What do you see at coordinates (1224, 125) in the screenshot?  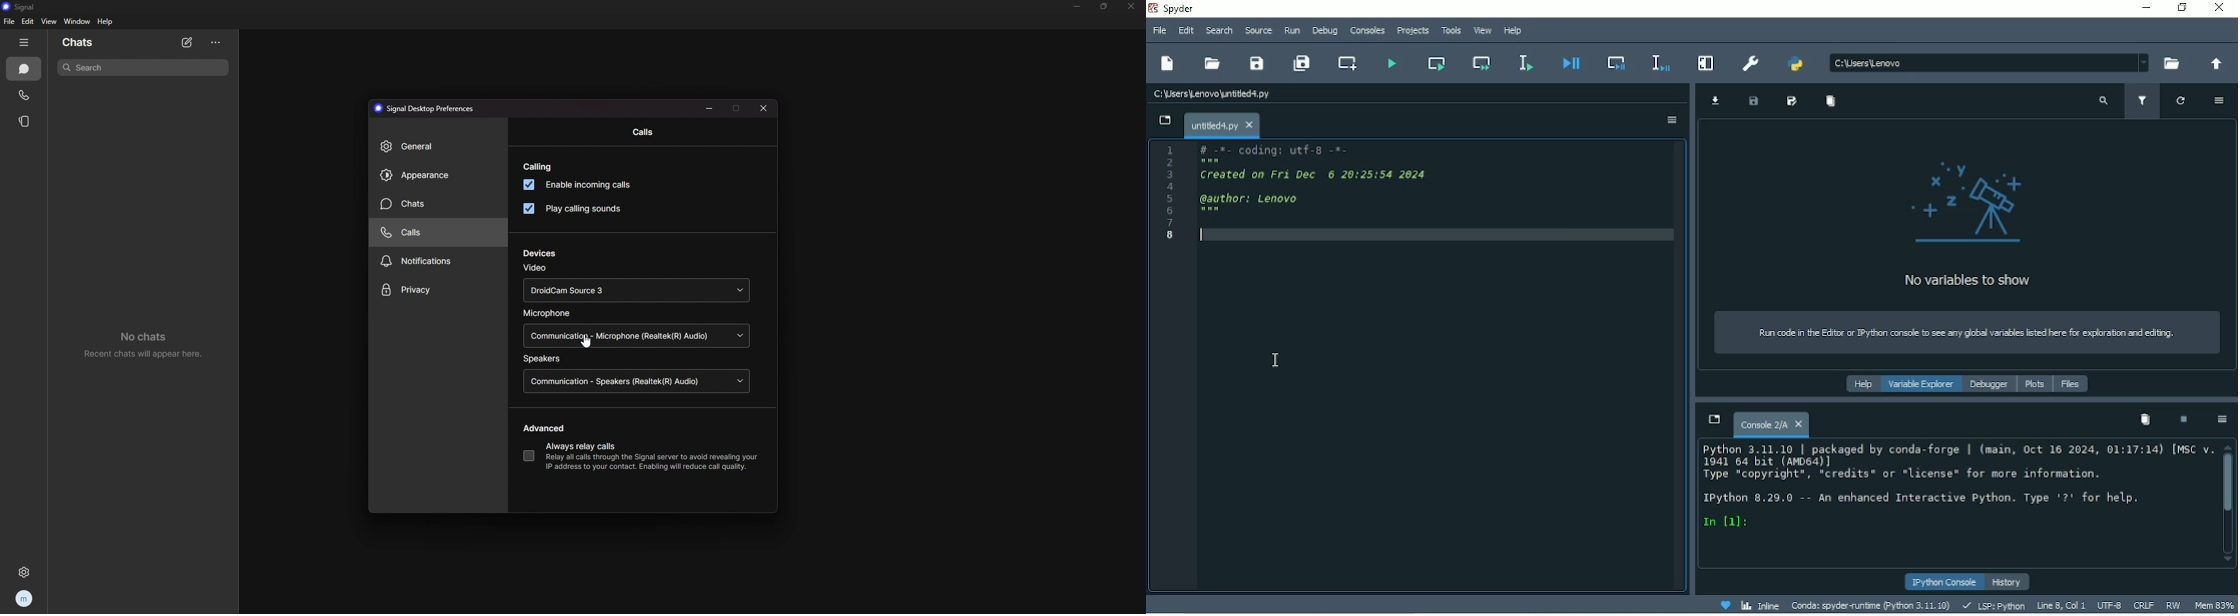 I see `File name` at bounding box center [1224, 125].